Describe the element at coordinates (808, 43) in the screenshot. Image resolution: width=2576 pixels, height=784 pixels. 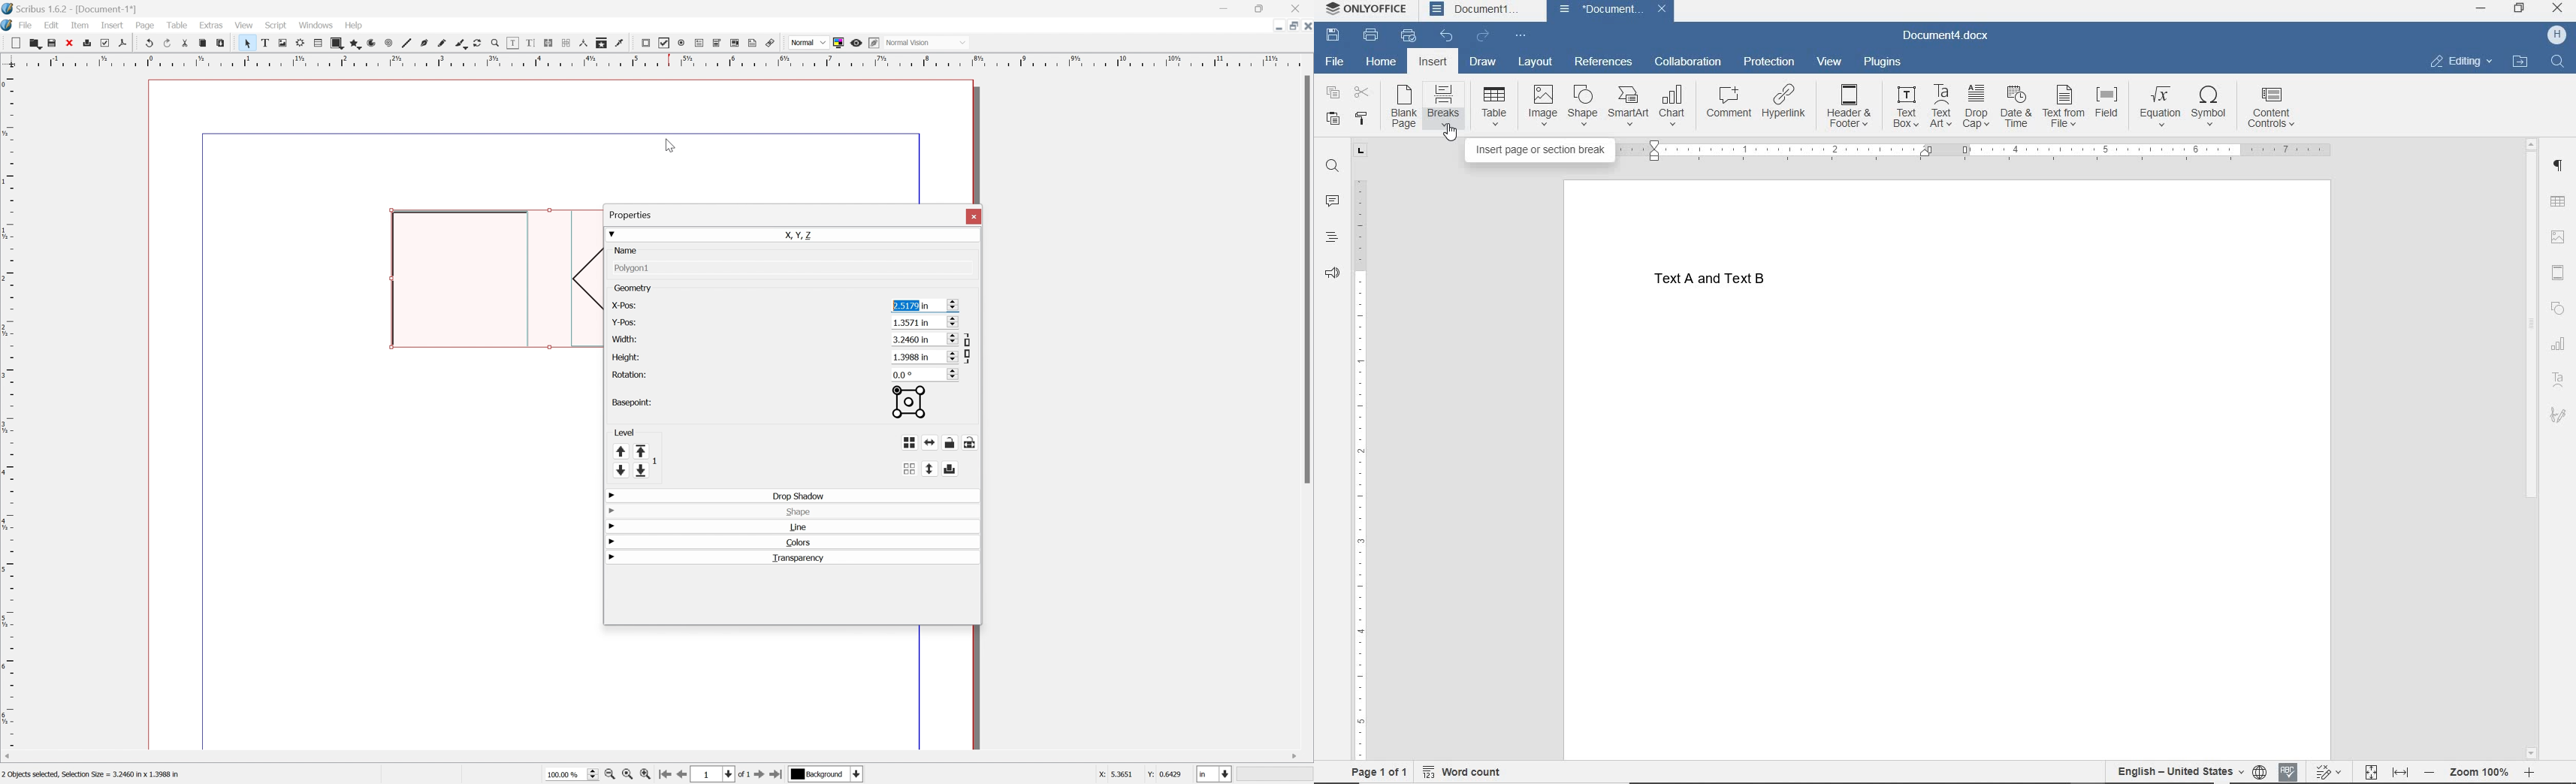
I see `Normal` at that location.